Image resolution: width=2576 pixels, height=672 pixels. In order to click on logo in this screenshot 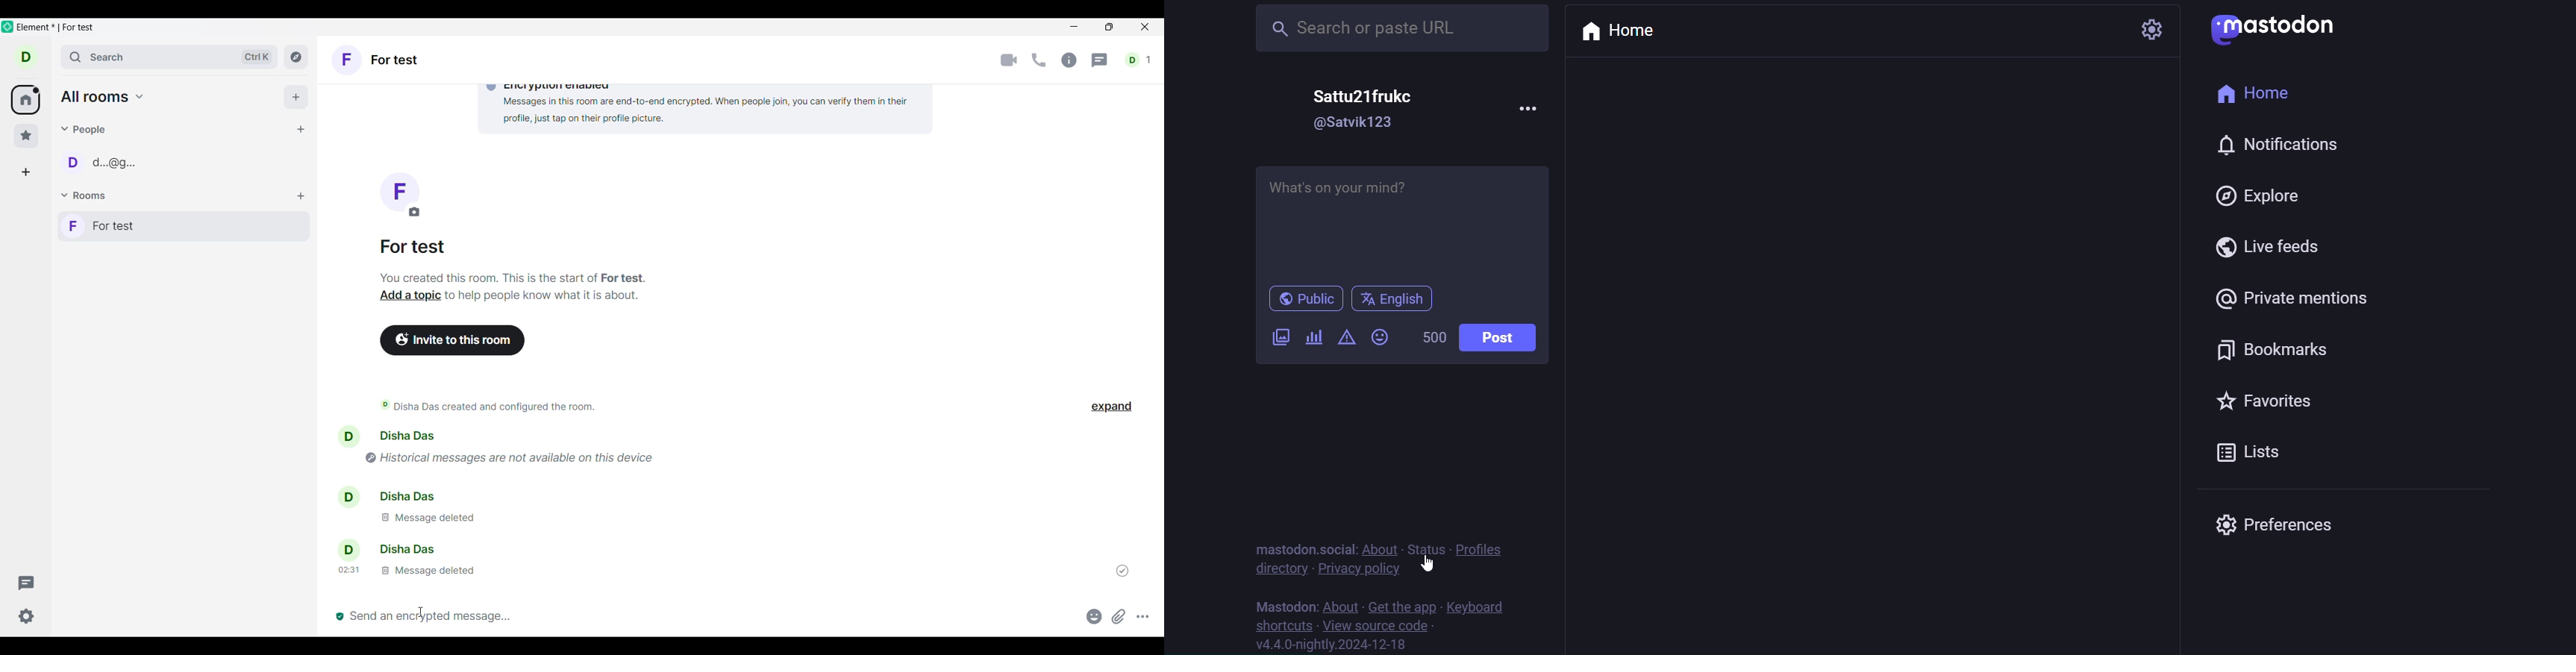, I will do `click(2275, 30)`.